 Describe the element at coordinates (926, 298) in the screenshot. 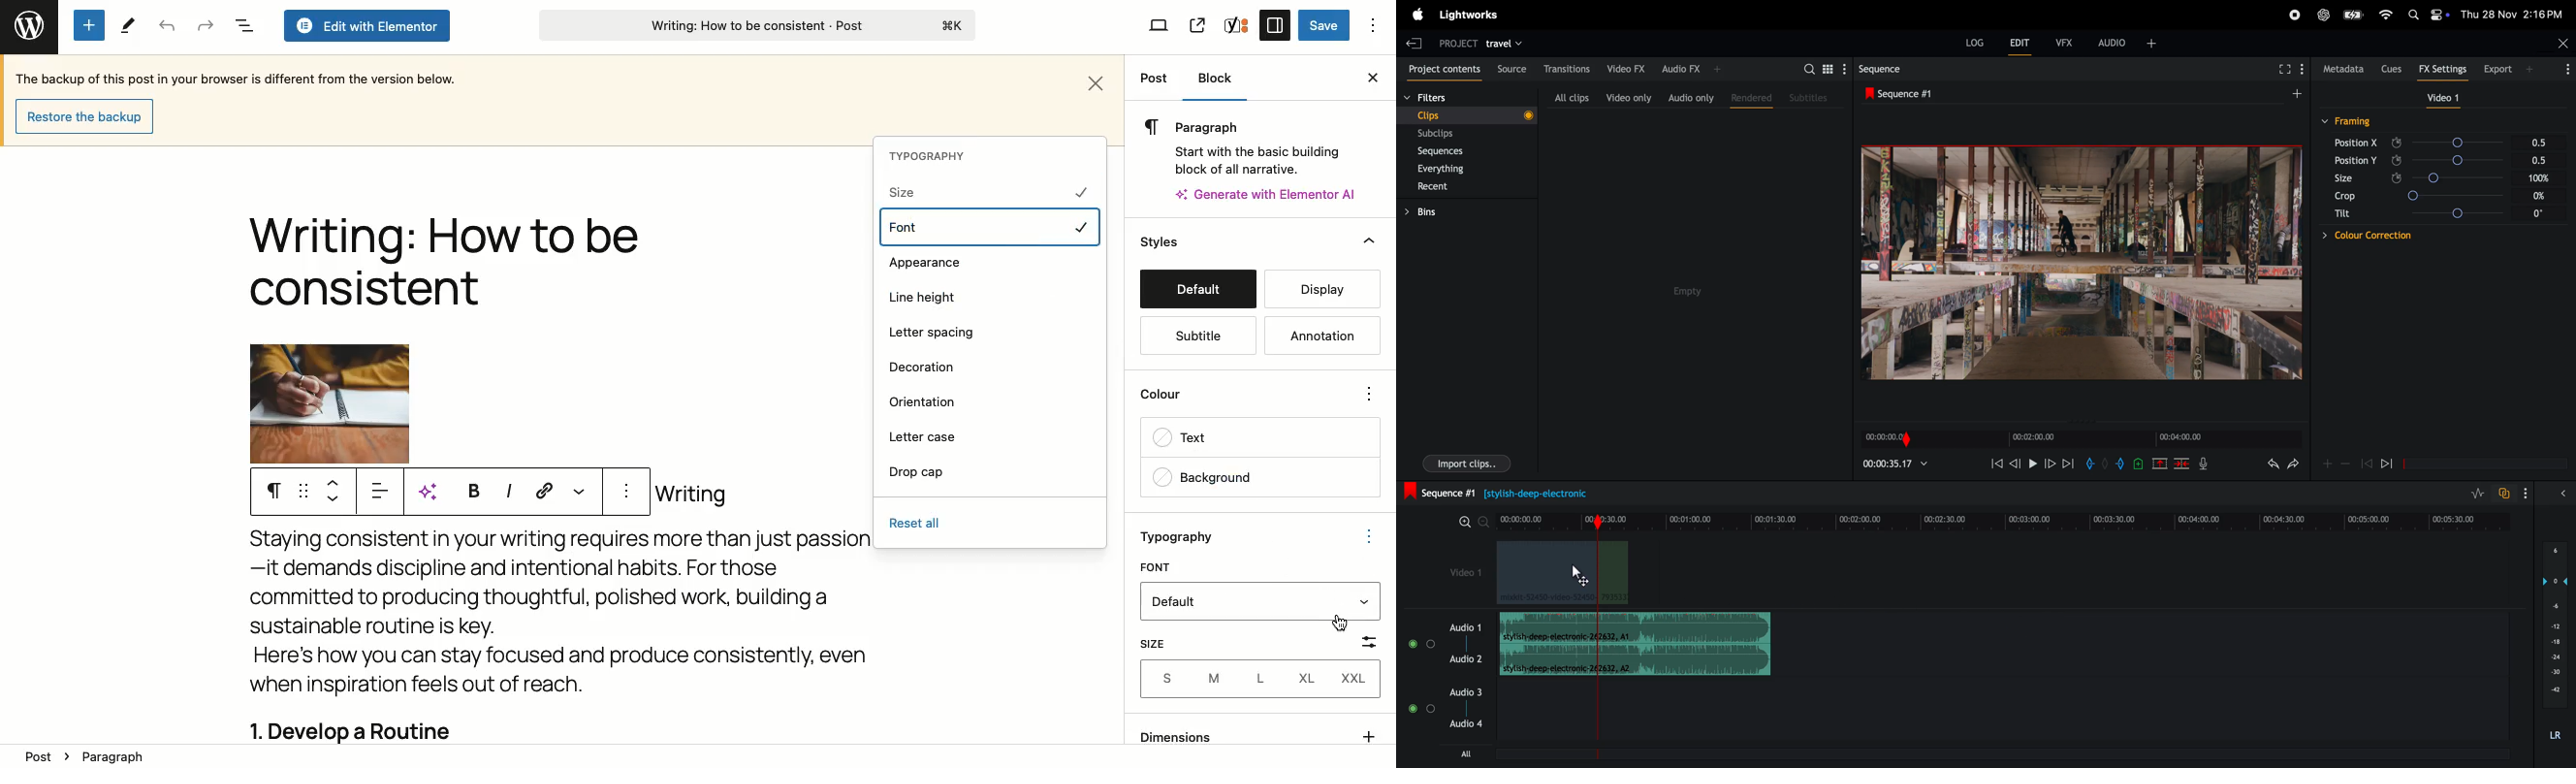

I see `Line height` at that location.